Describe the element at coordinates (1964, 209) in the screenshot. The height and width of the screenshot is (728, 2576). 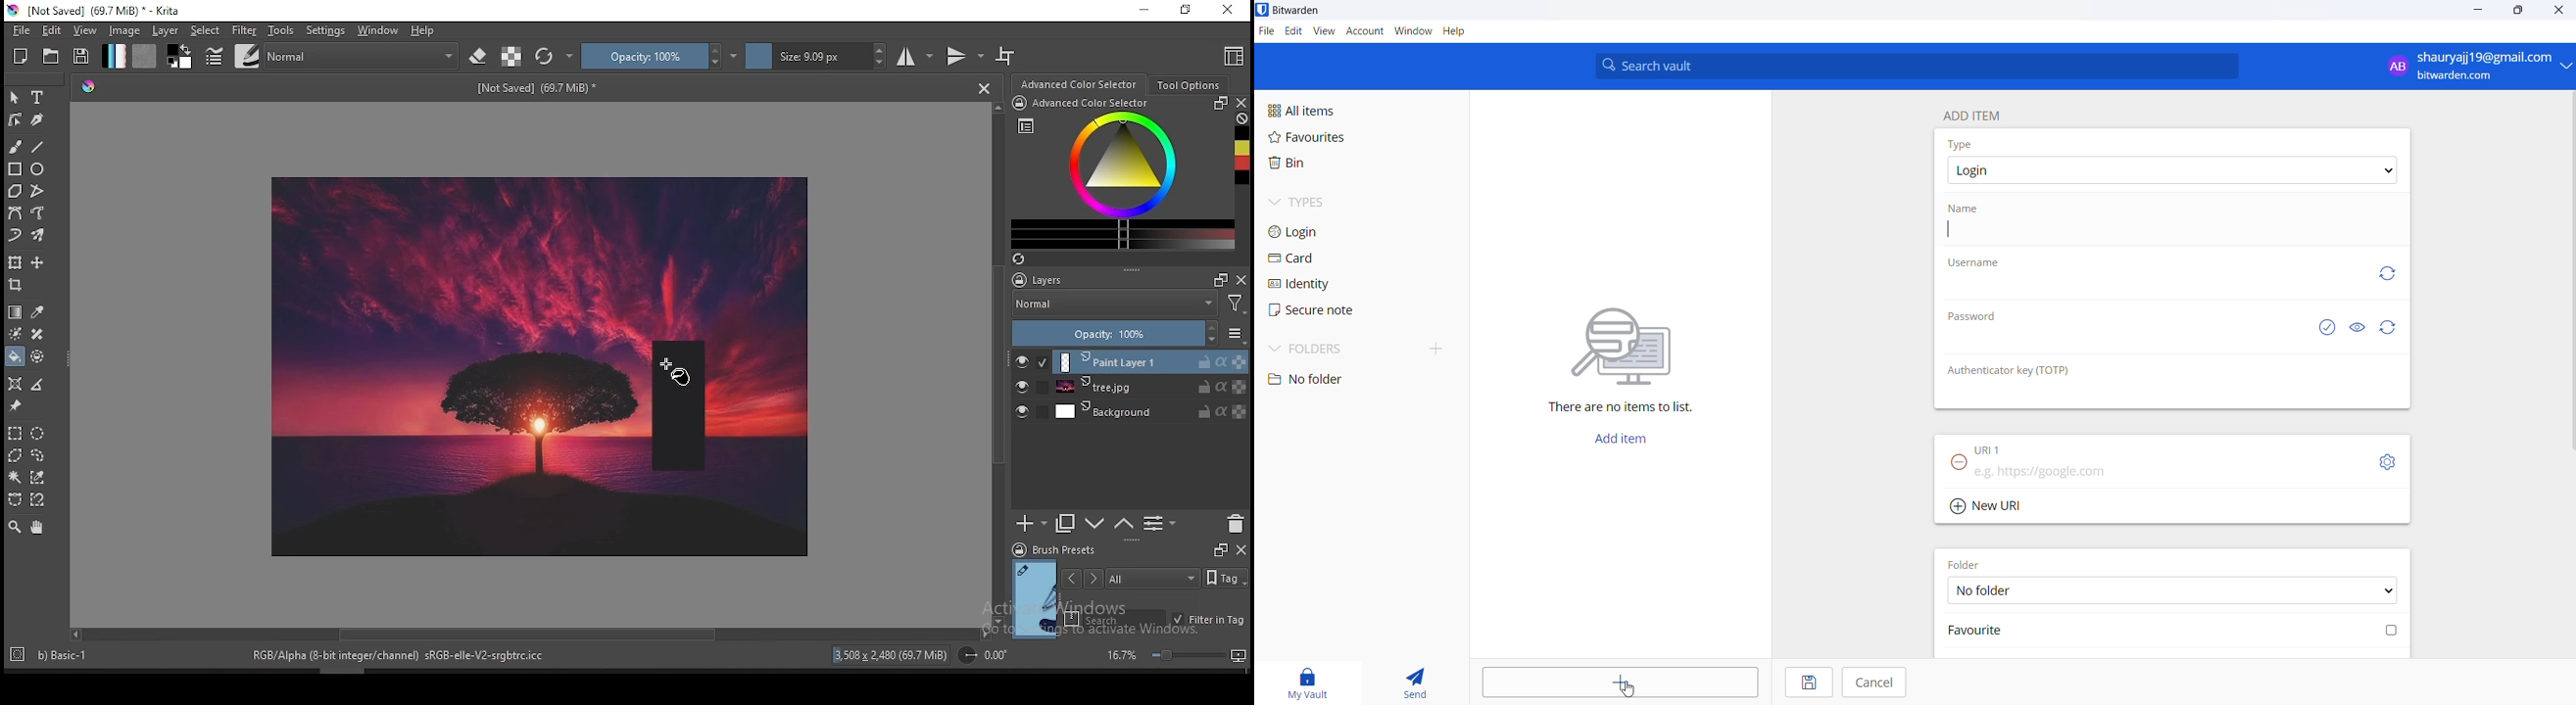
I see `name` at that location.